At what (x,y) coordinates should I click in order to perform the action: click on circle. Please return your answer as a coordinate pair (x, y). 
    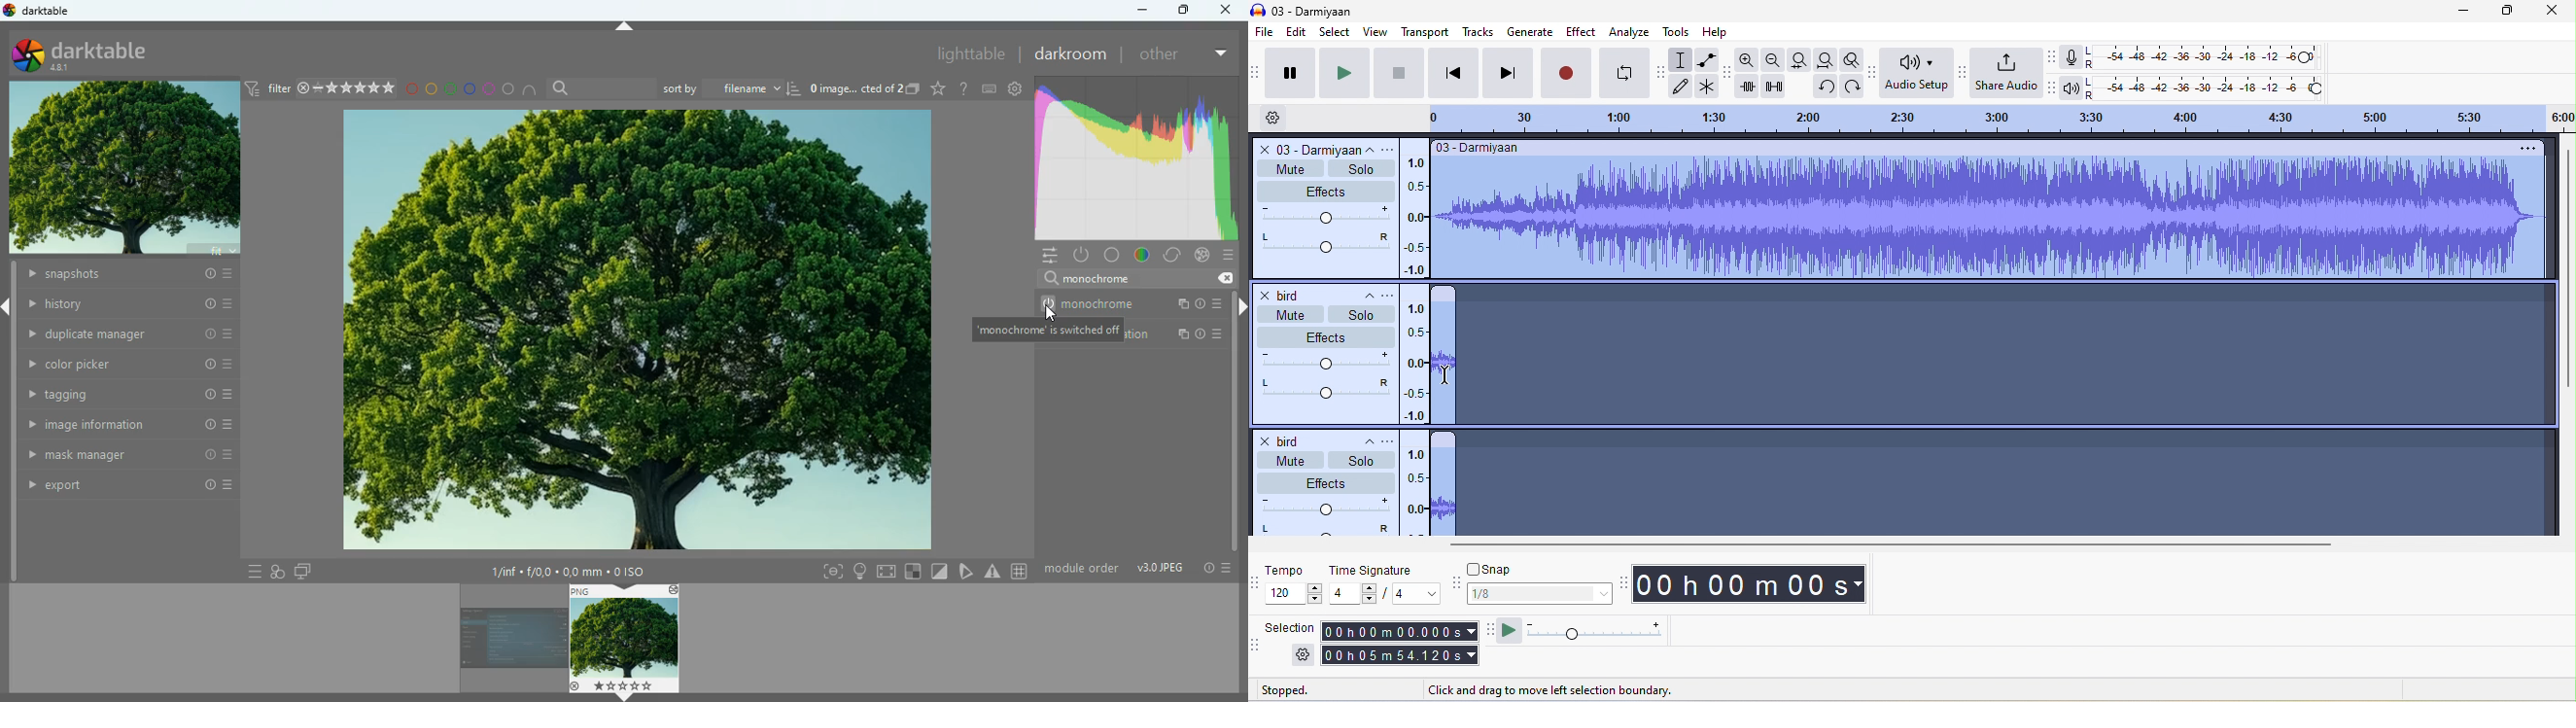
    Looking at the image, I should click on (509, 90).